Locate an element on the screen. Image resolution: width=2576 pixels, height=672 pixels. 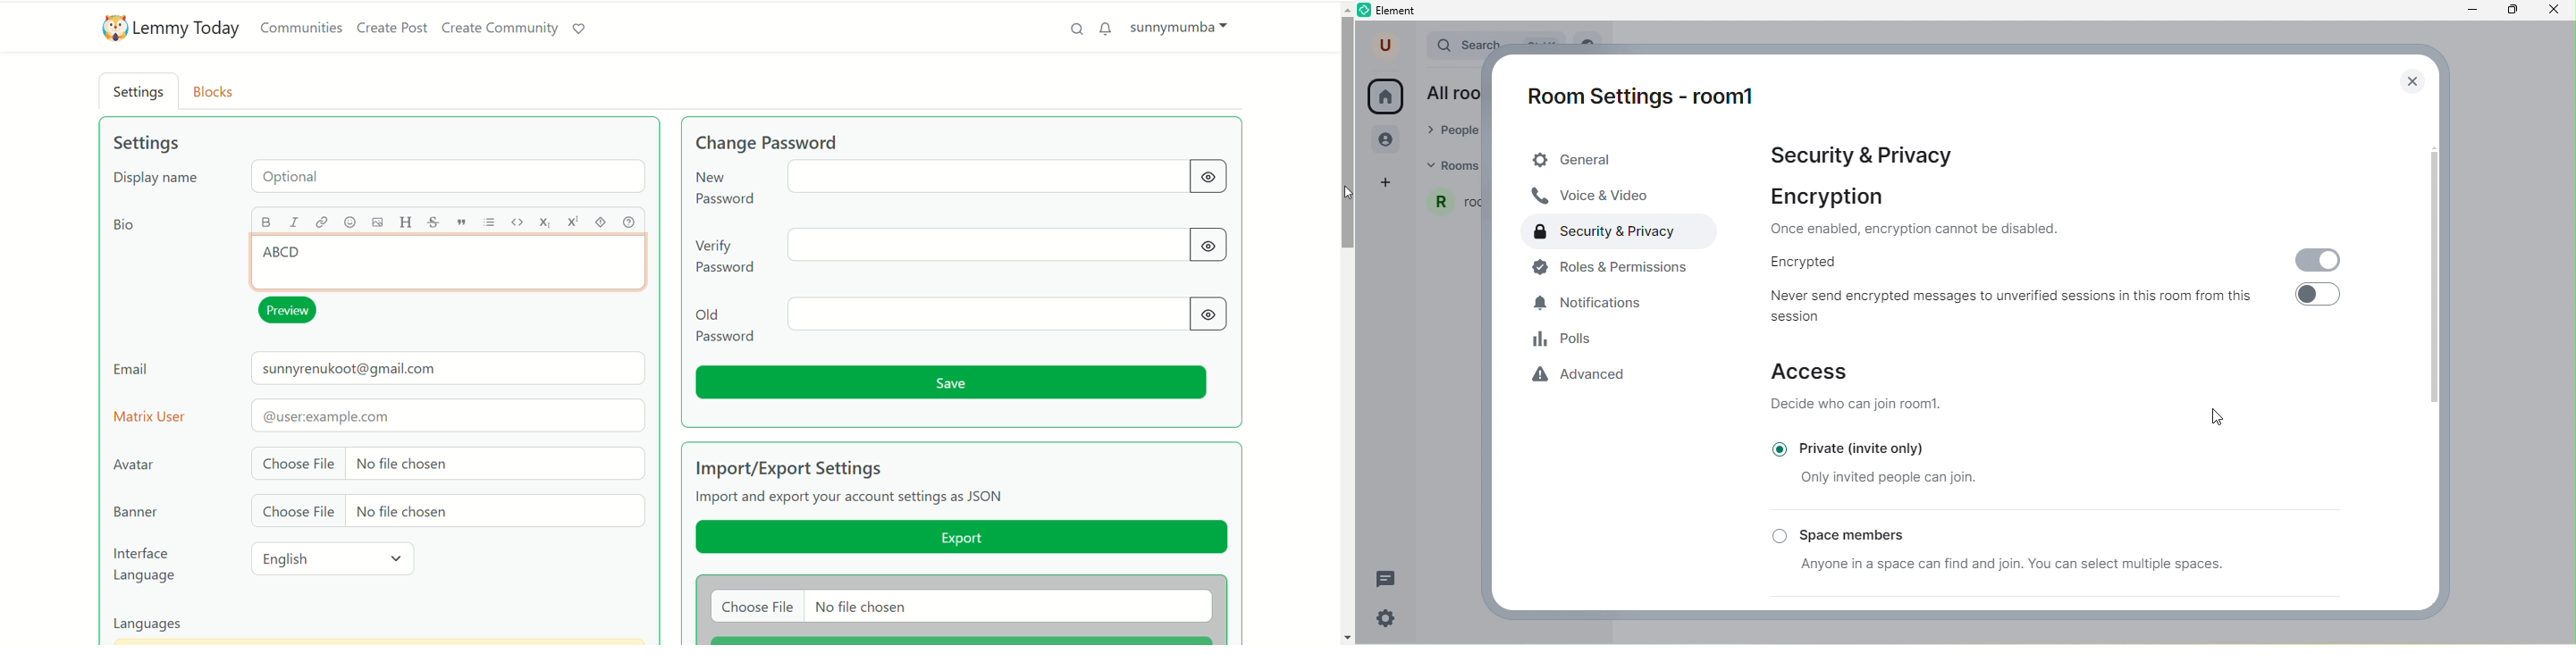
create community is located at coordinates (502, 28).